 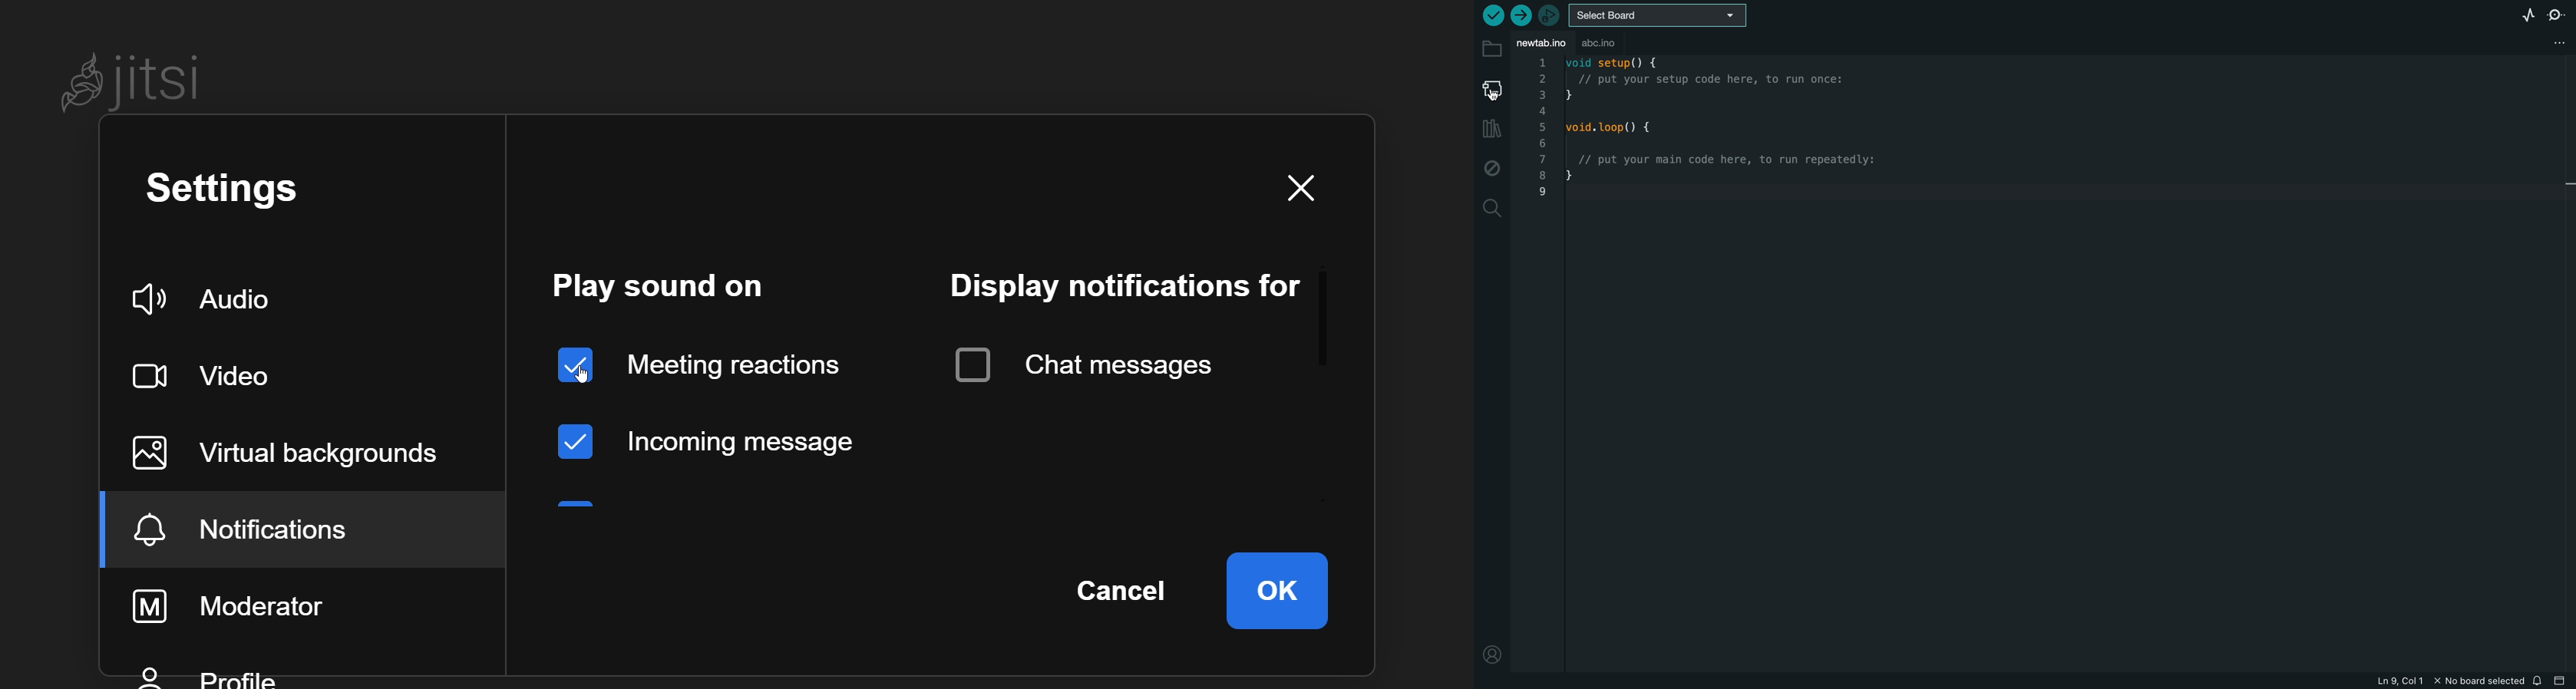 I want to click on upload, so click(x=1519, y=13).